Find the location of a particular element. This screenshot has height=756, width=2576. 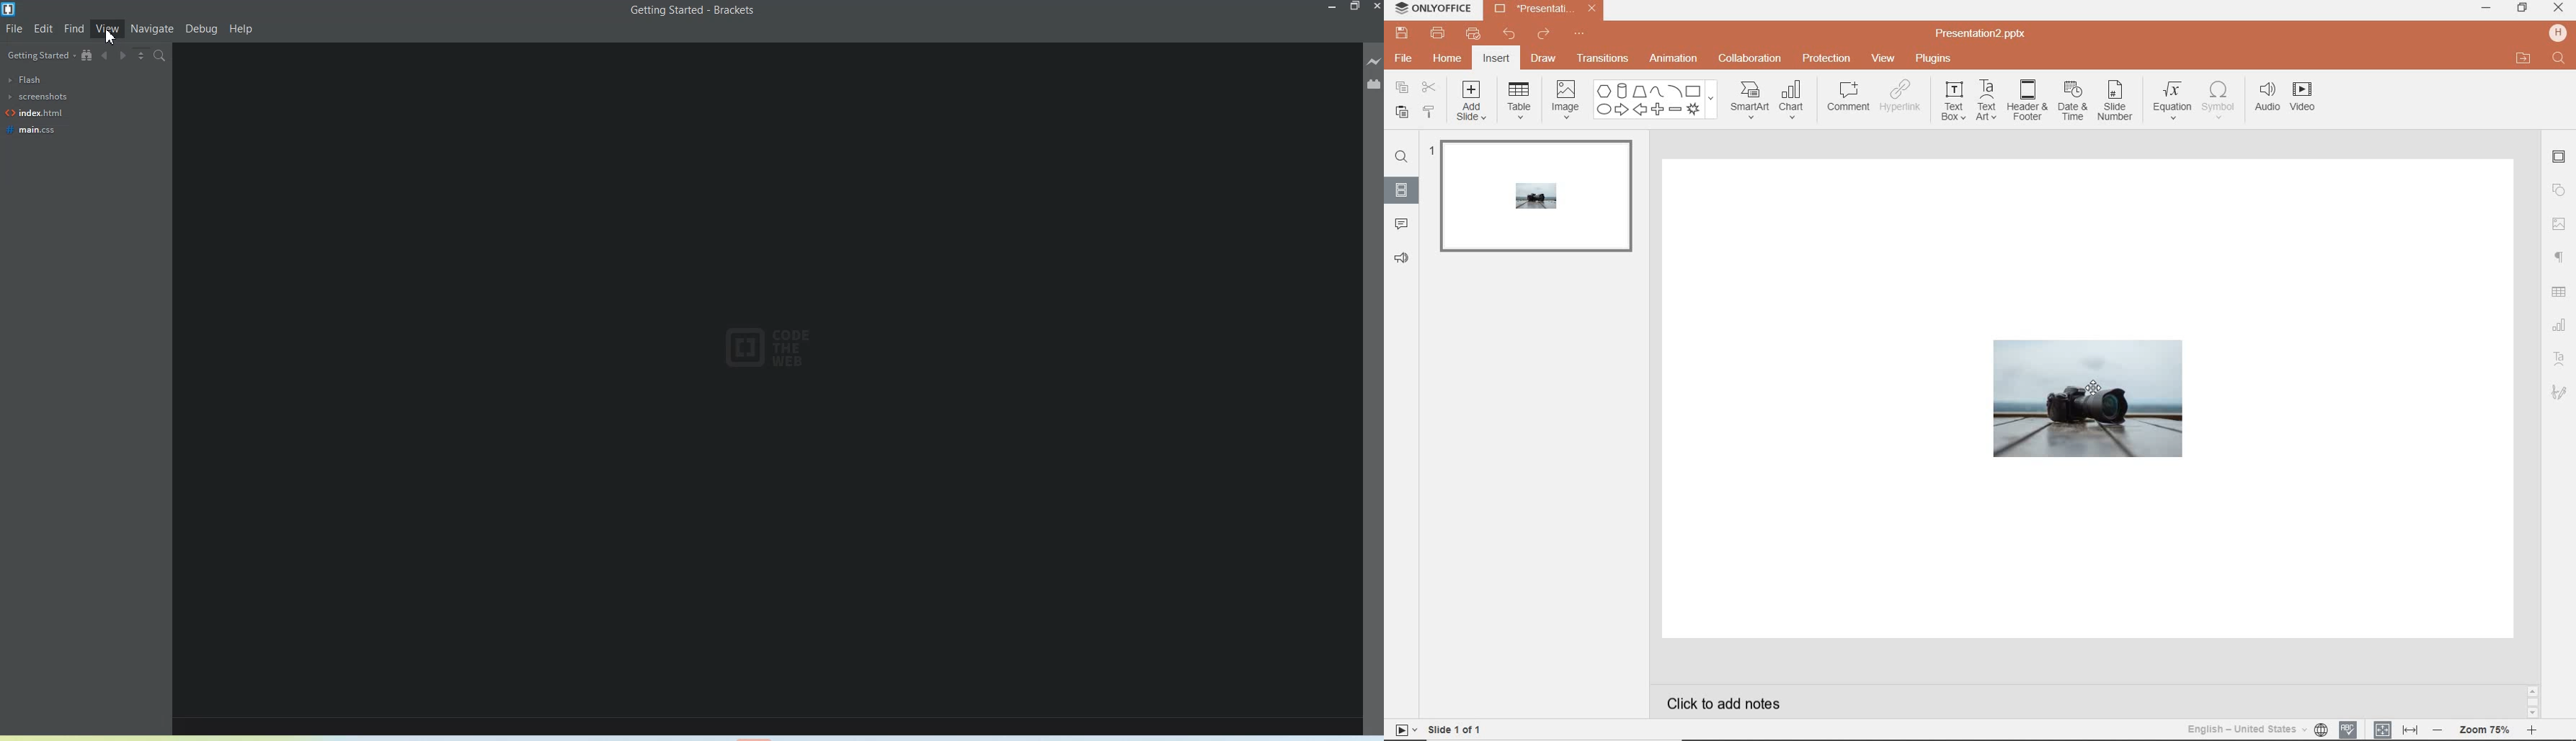

Find in files is located at coordinates (161, 56).